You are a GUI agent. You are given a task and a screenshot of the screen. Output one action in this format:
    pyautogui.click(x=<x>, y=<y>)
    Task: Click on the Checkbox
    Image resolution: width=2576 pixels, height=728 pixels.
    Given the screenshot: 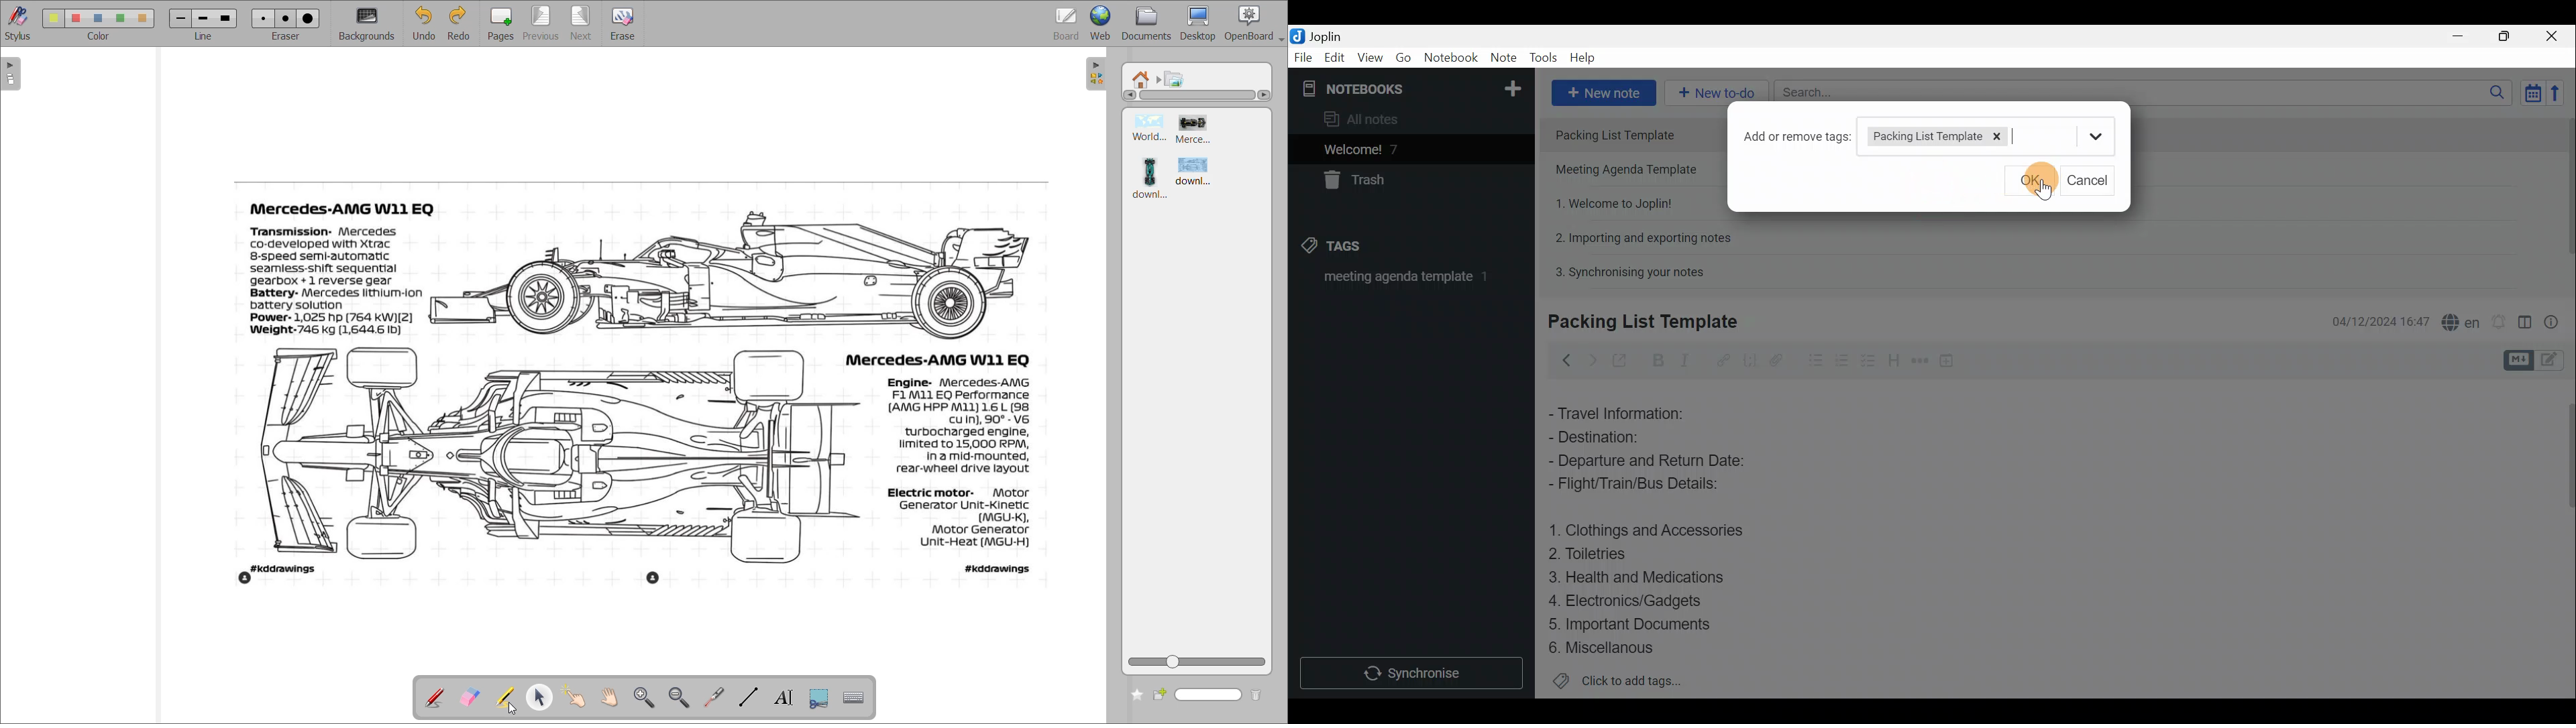 What is the action you would take?
    pyautogui.click(x=1841, y=358)
    